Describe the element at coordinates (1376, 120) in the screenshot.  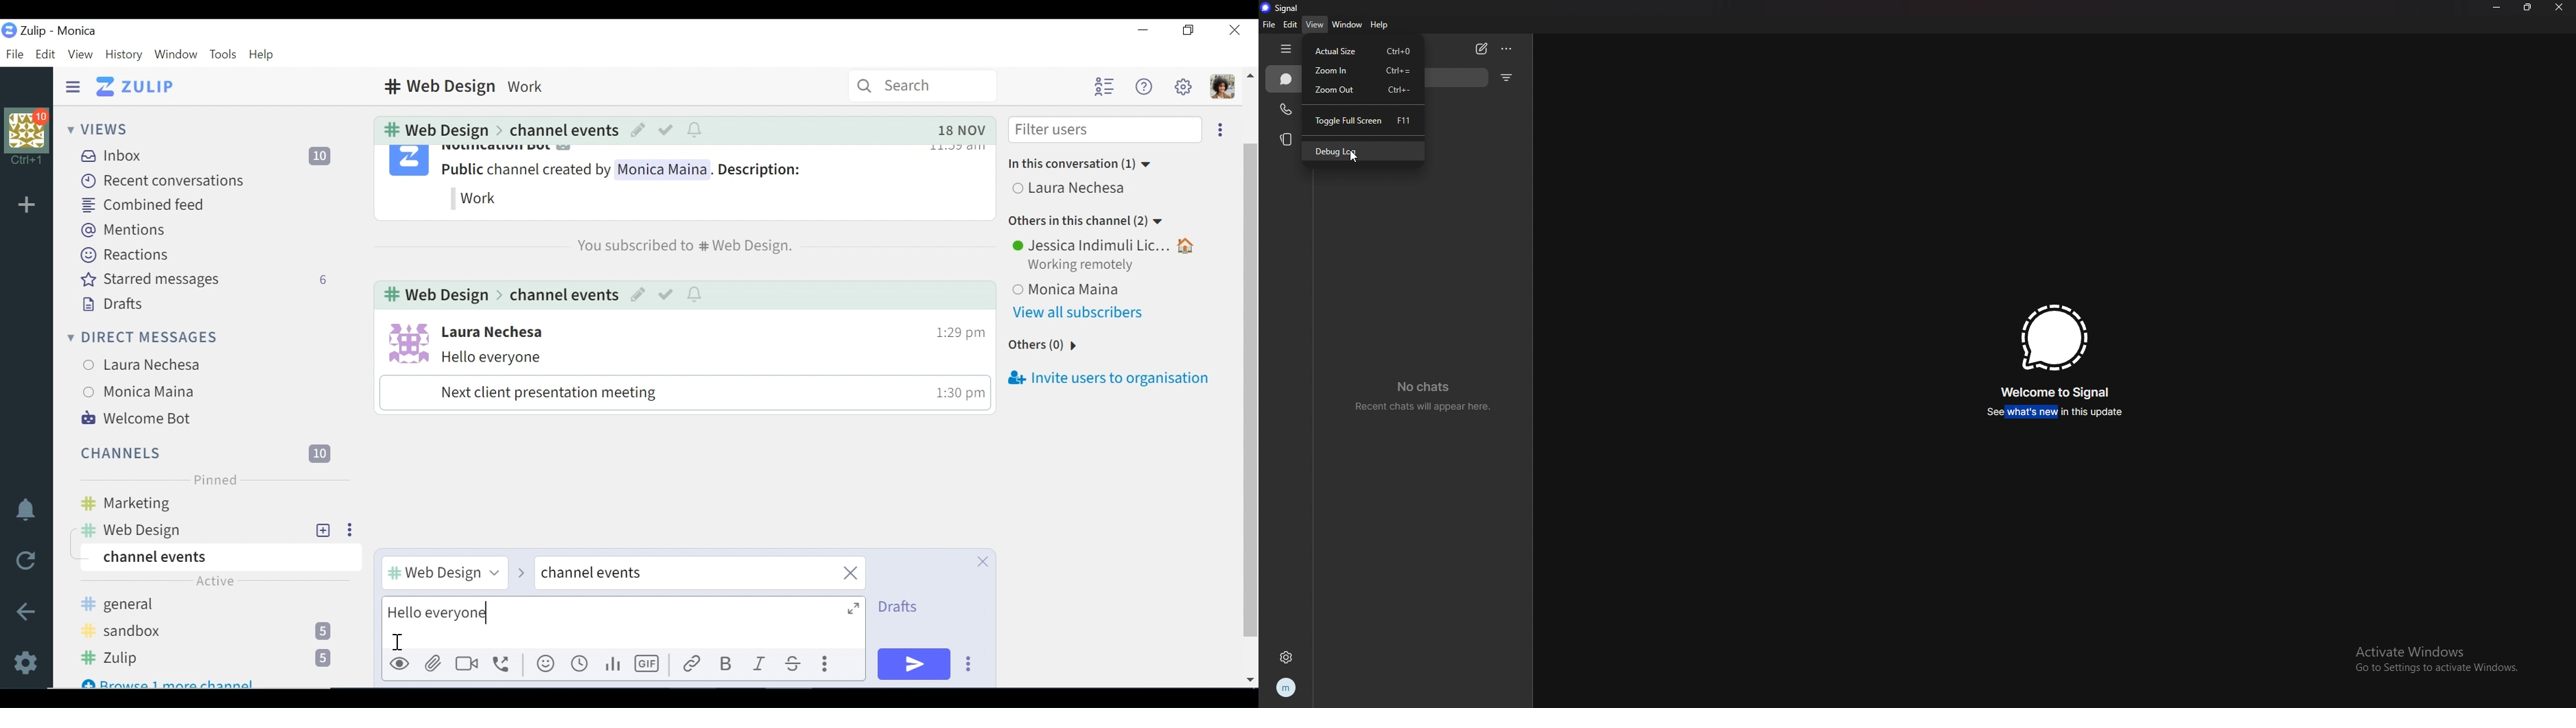
I see `toggle full screen` at that location.